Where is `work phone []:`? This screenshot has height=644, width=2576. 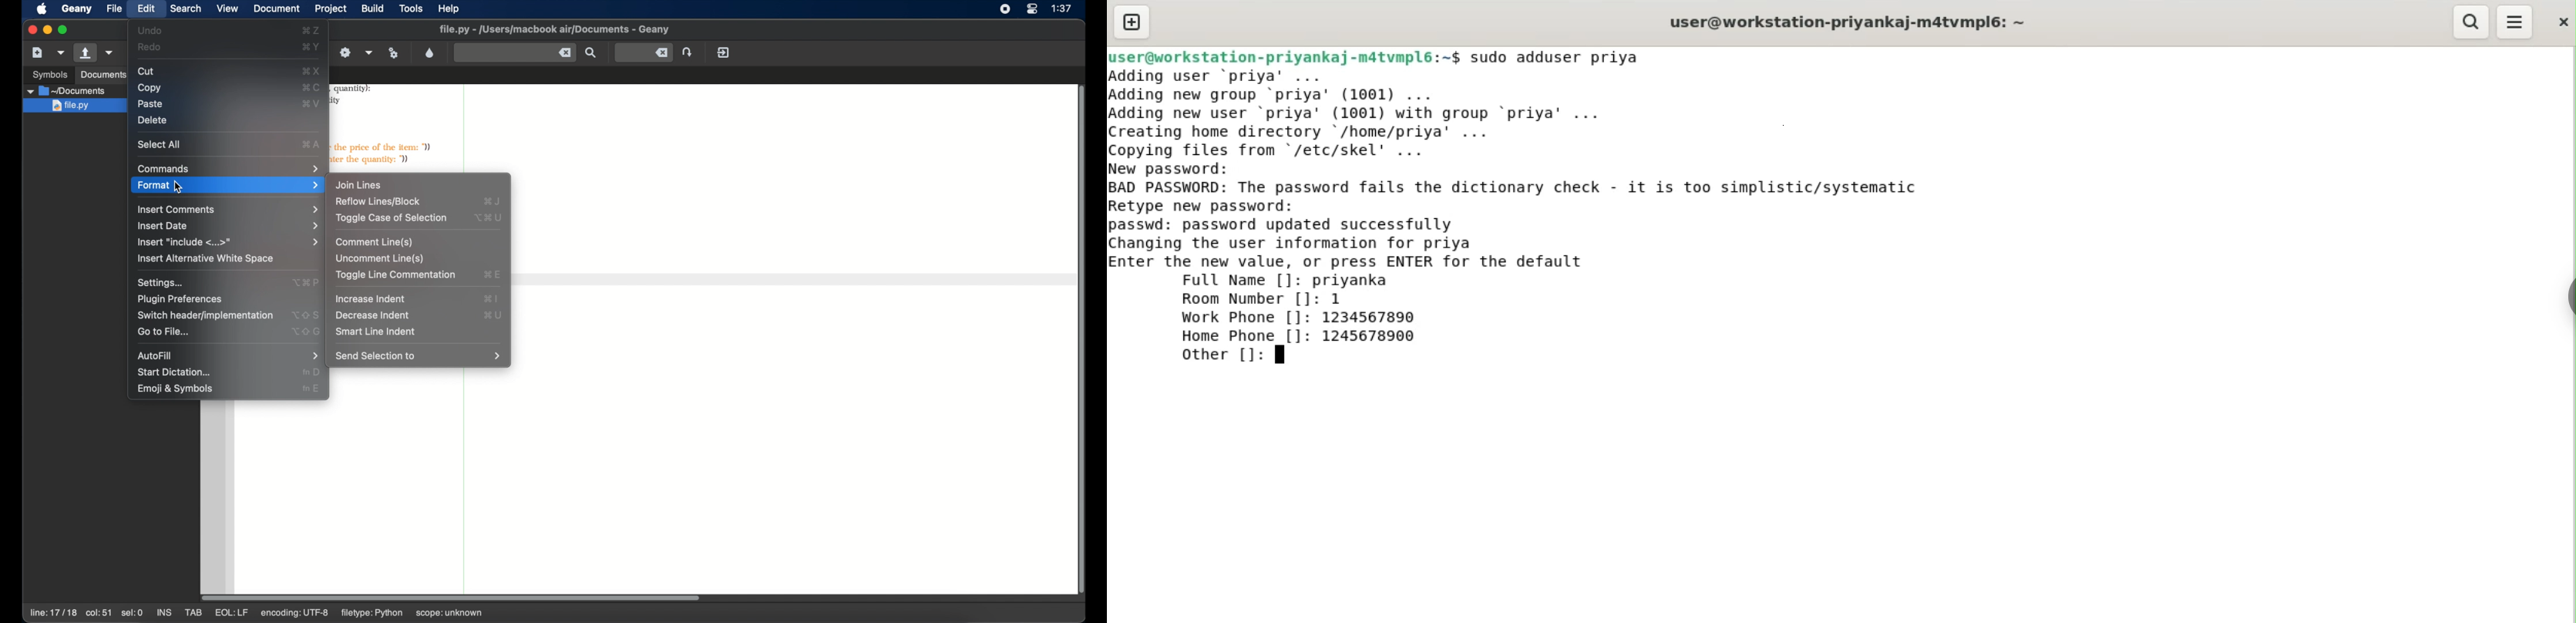 work phone []: is located at coordinates (1239, 319).